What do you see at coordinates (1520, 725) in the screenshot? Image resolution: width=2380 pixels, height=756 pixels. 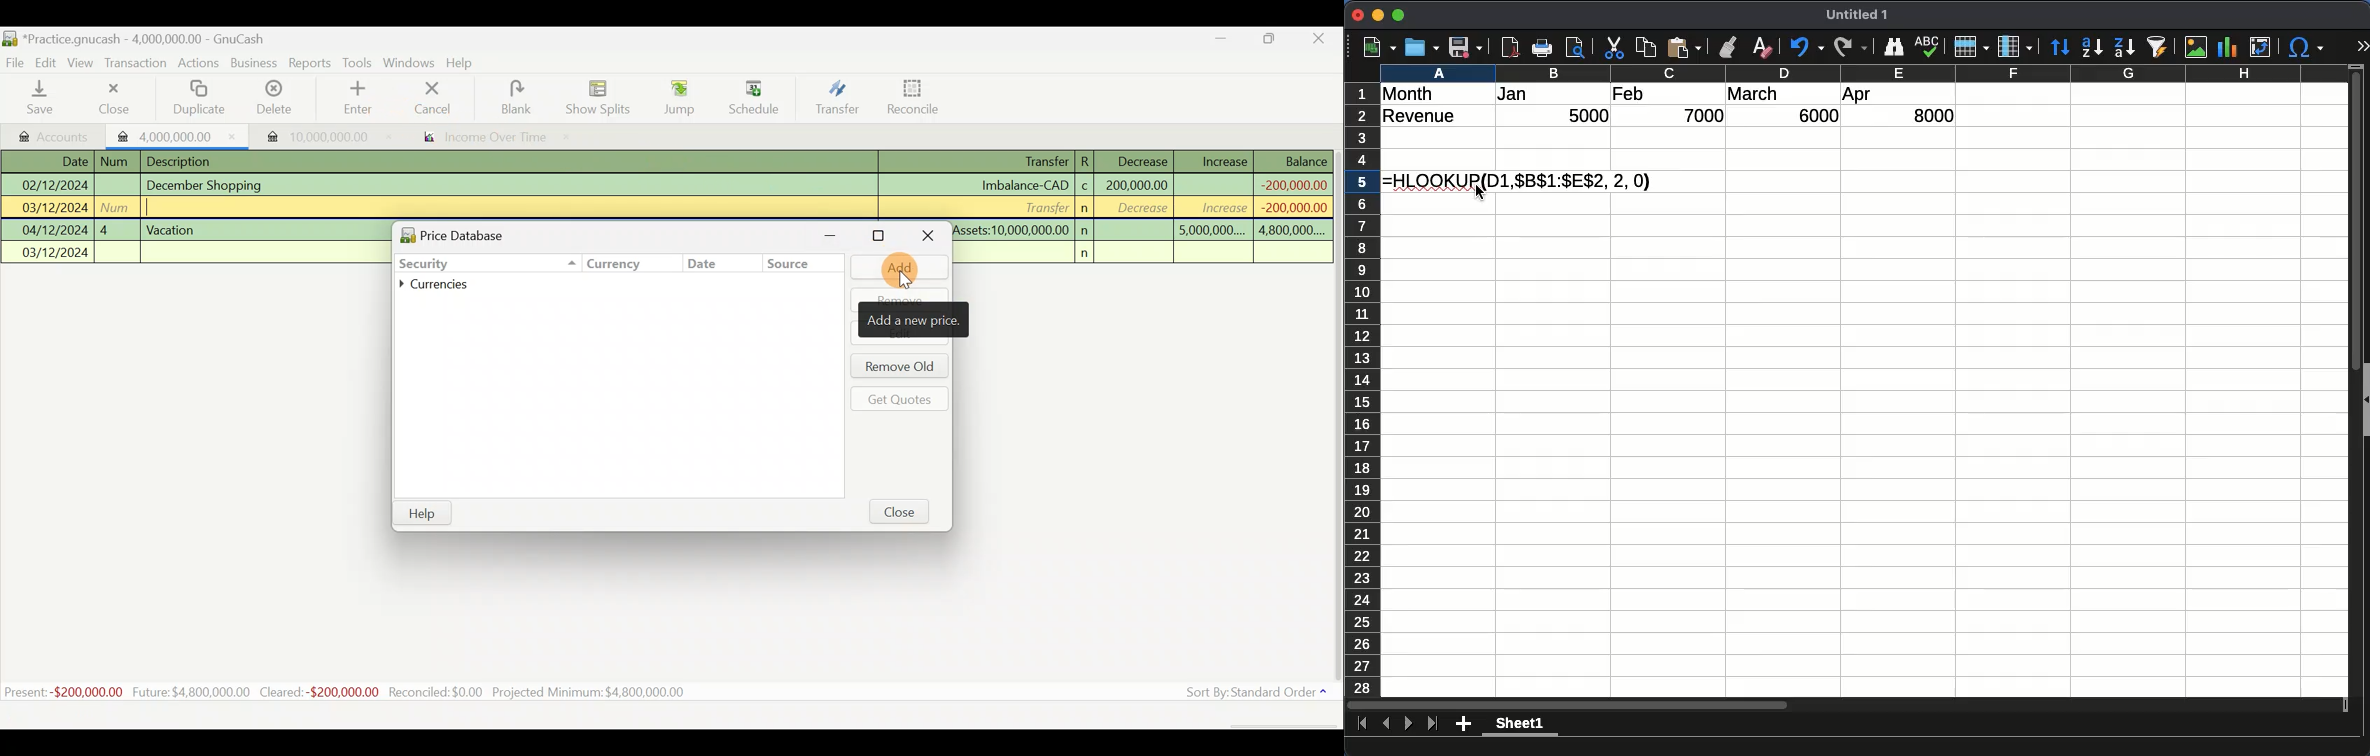 I see `sheet1` at bounding box center [1520, 725].